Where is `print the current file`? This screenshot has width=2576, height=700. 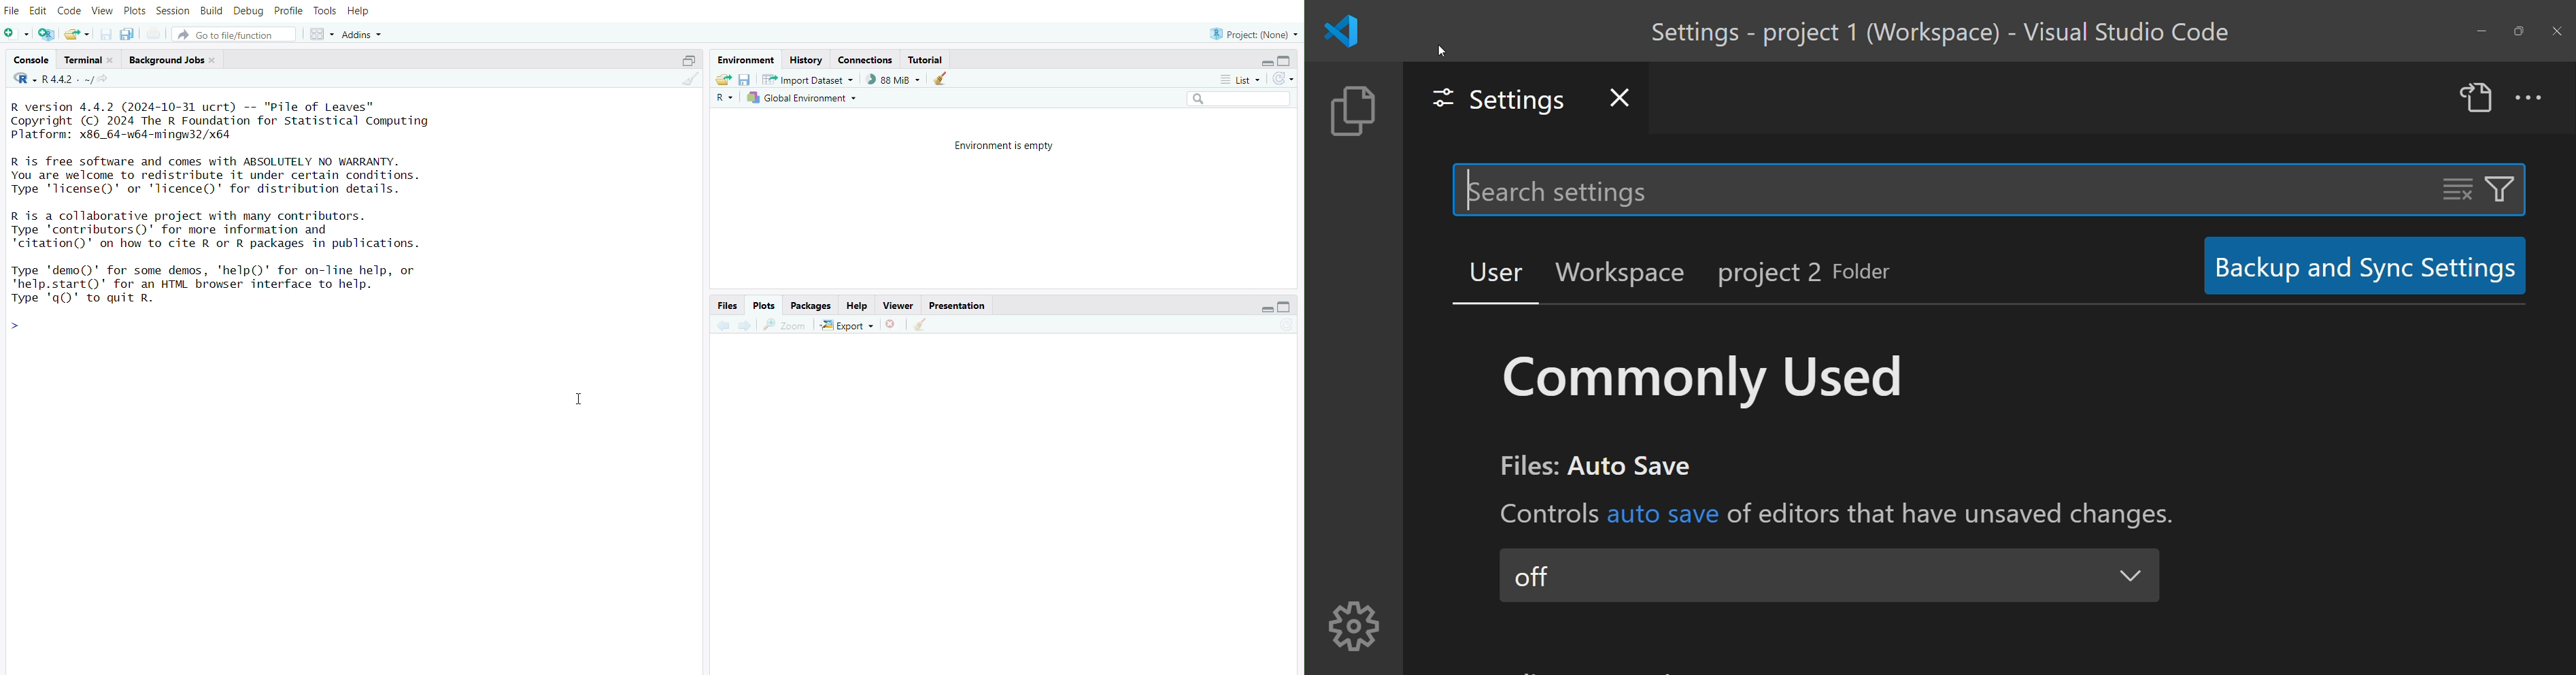
print the current file is located at coordinates (156, 33).